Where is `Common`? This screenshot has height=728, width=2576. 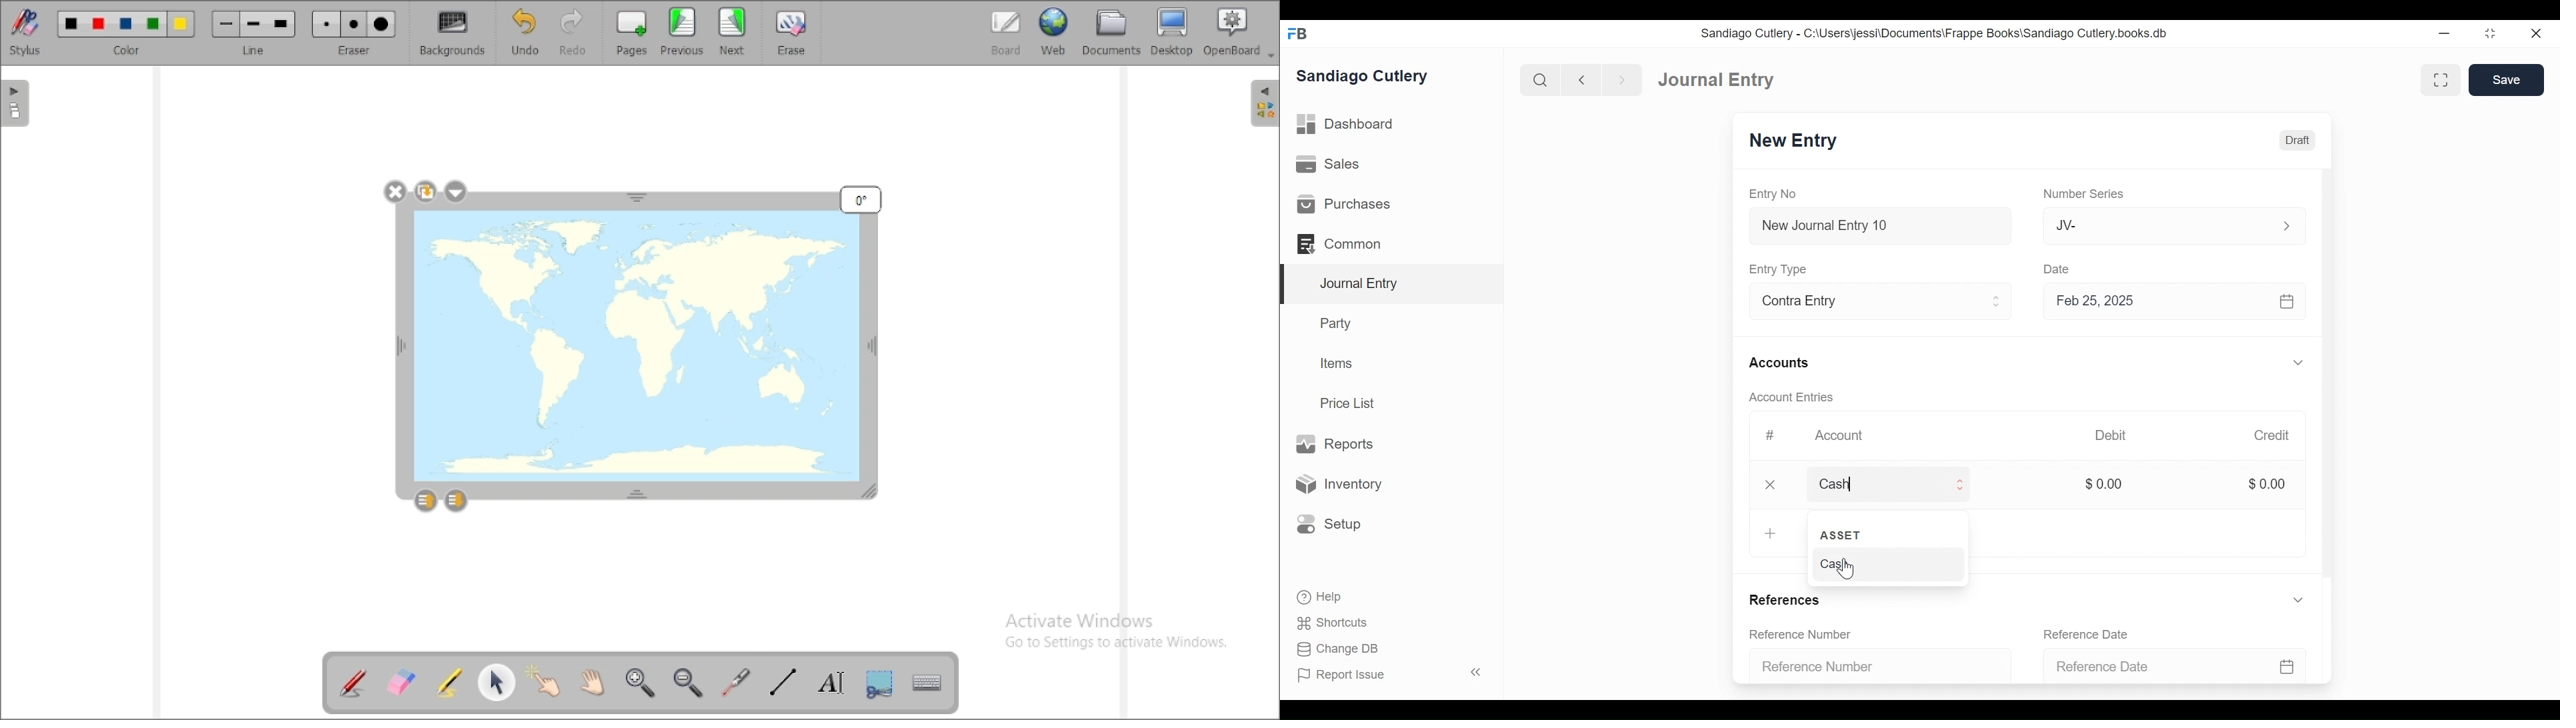 Common is located at coordinates (1340, 243).